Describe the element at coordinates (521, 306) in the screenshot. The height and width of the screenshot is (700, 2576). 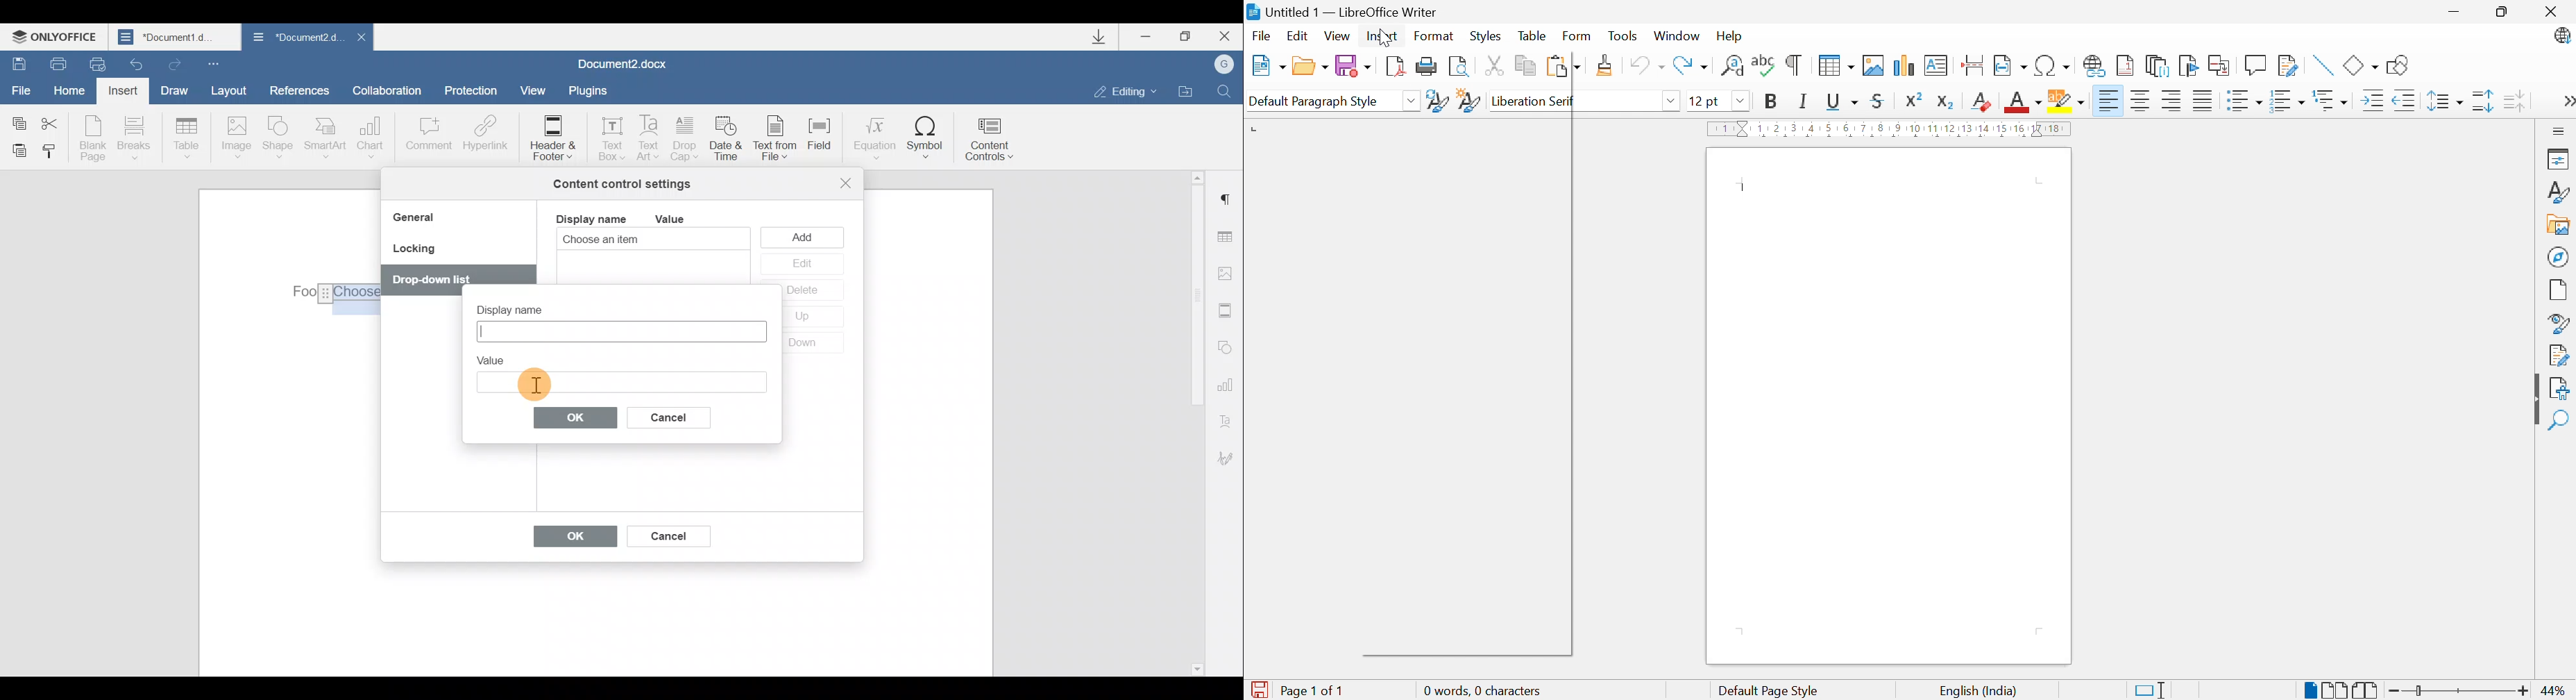
I see `Display name` at that location.